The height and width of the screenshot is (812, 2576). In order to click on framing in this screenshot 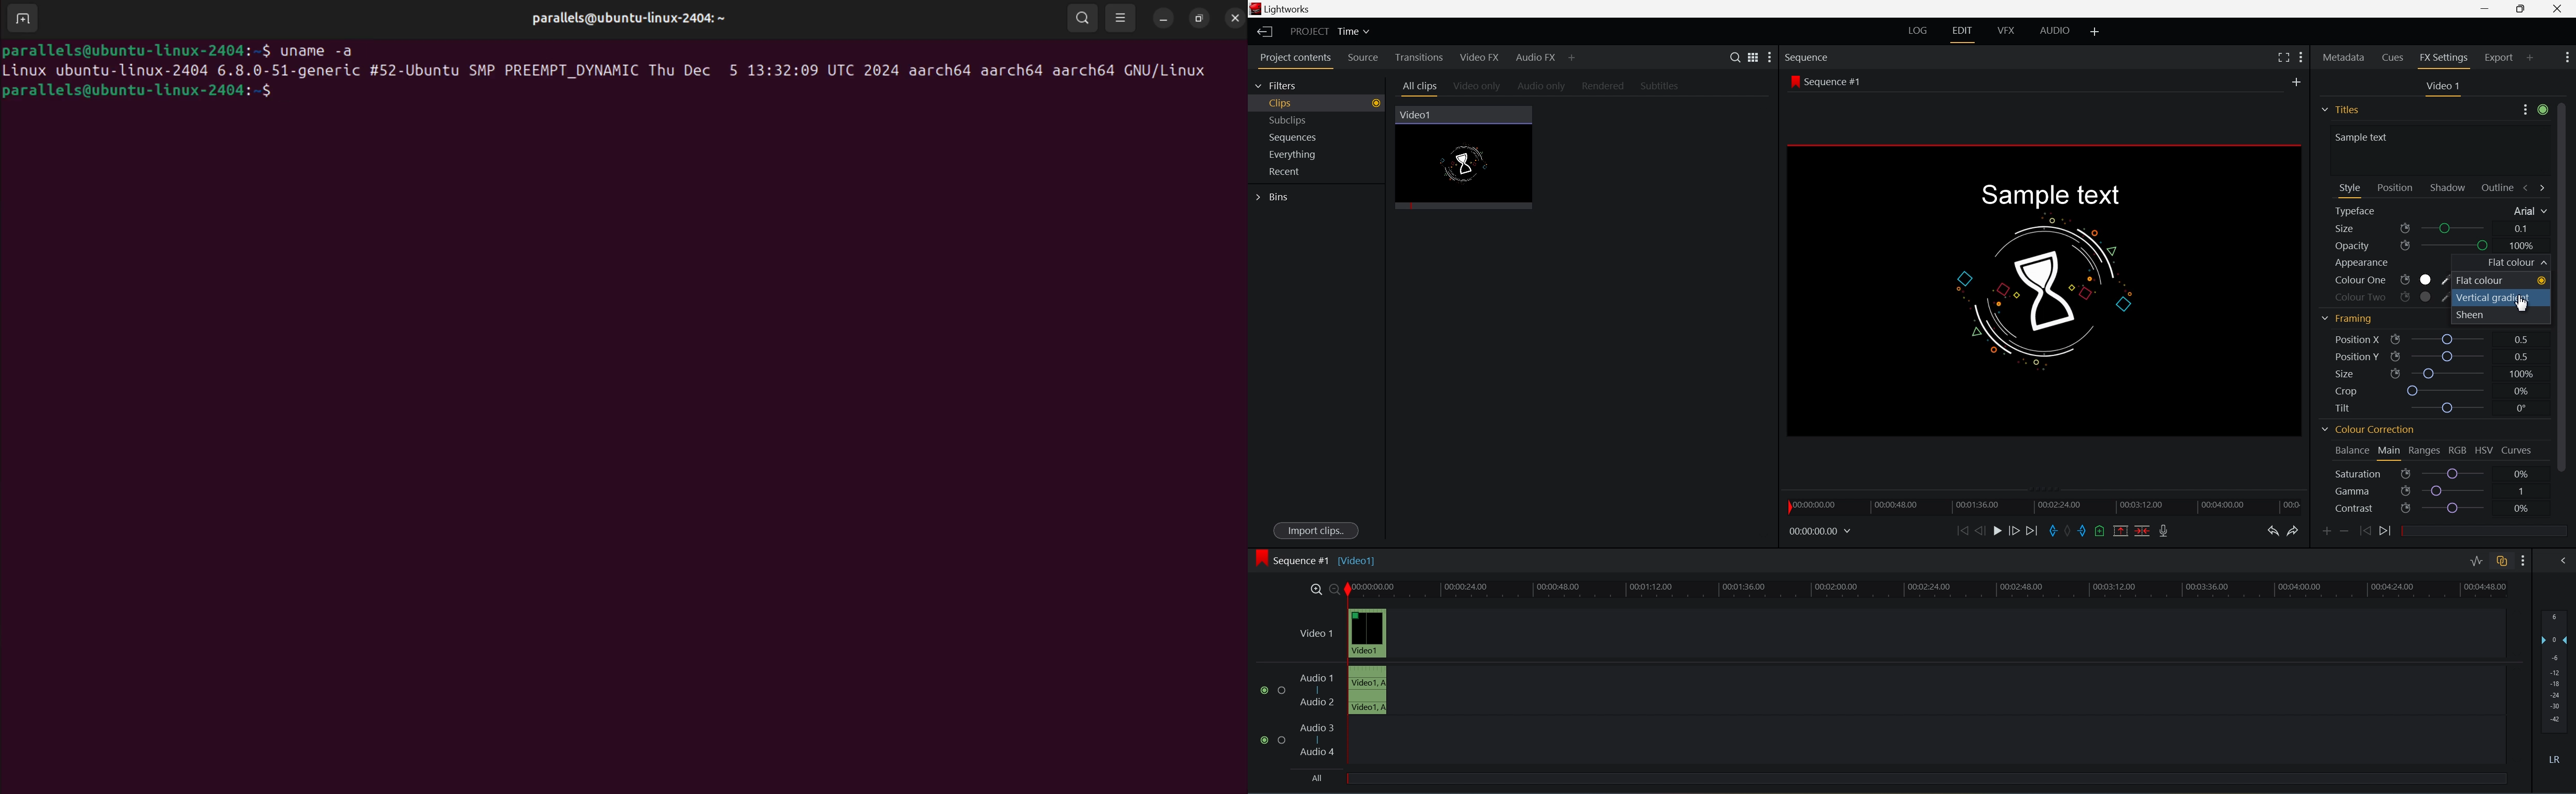, I will do `click(2346, 318)`.